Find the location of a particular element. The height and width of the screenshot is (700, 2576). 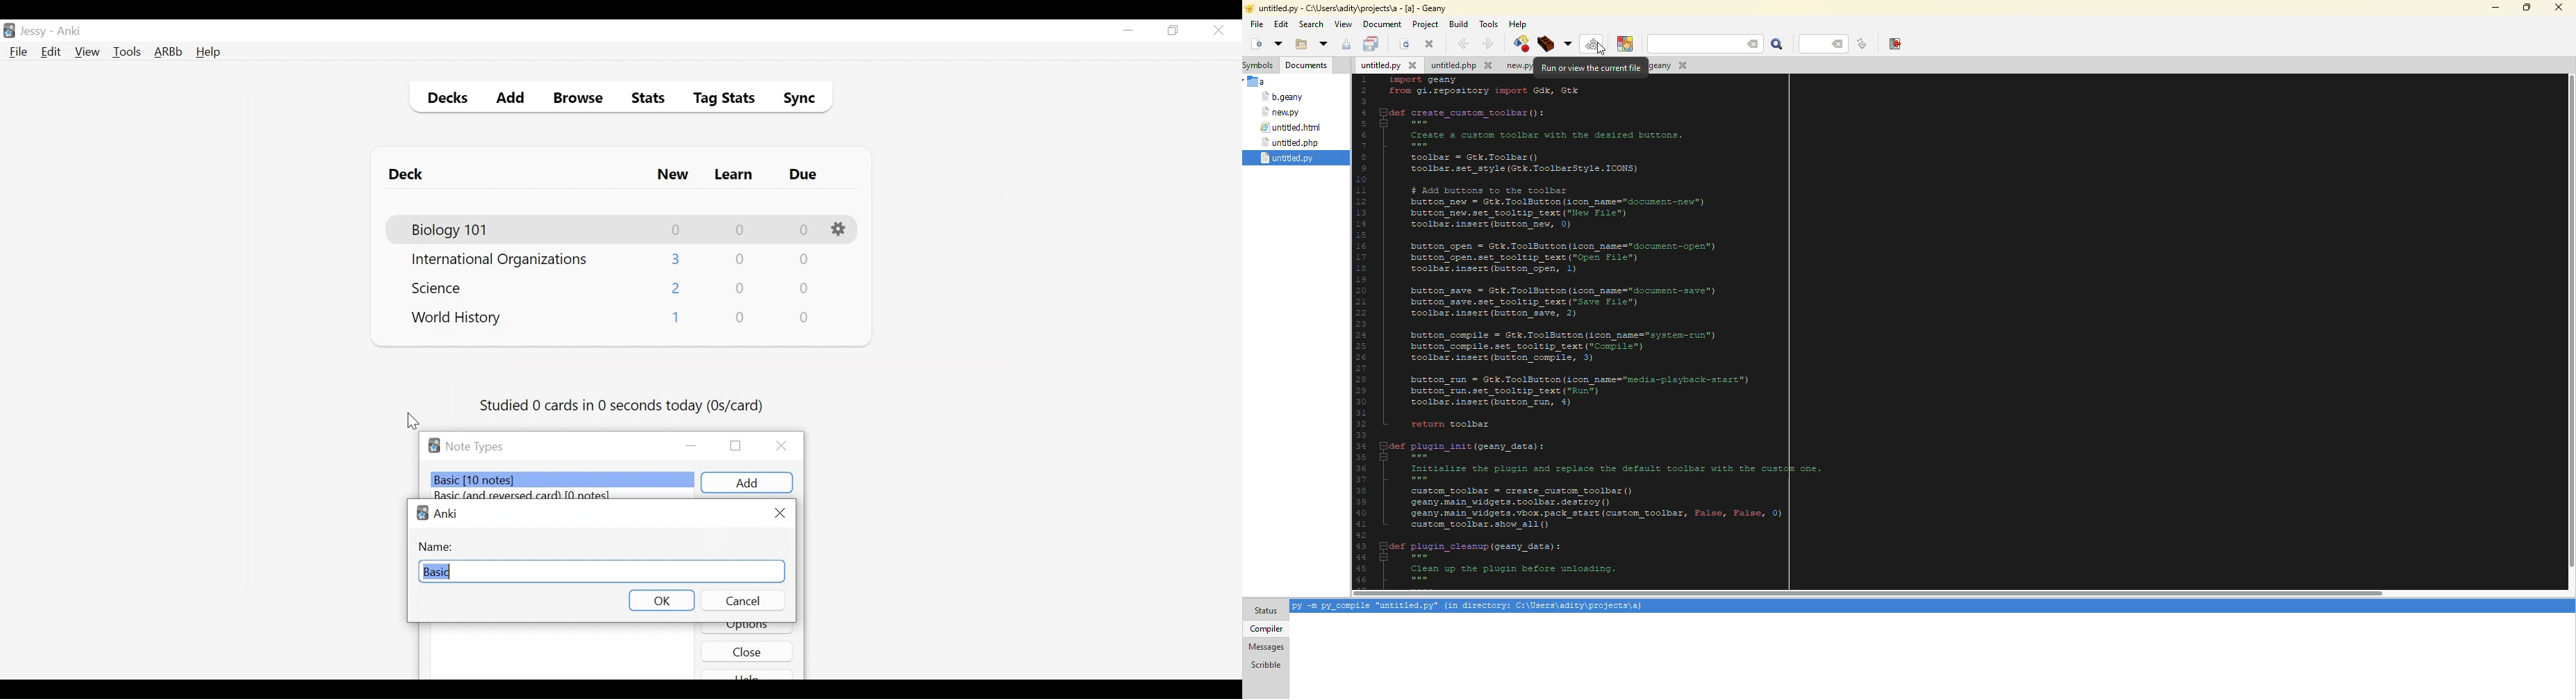

View is located at coordinates (88, 52).